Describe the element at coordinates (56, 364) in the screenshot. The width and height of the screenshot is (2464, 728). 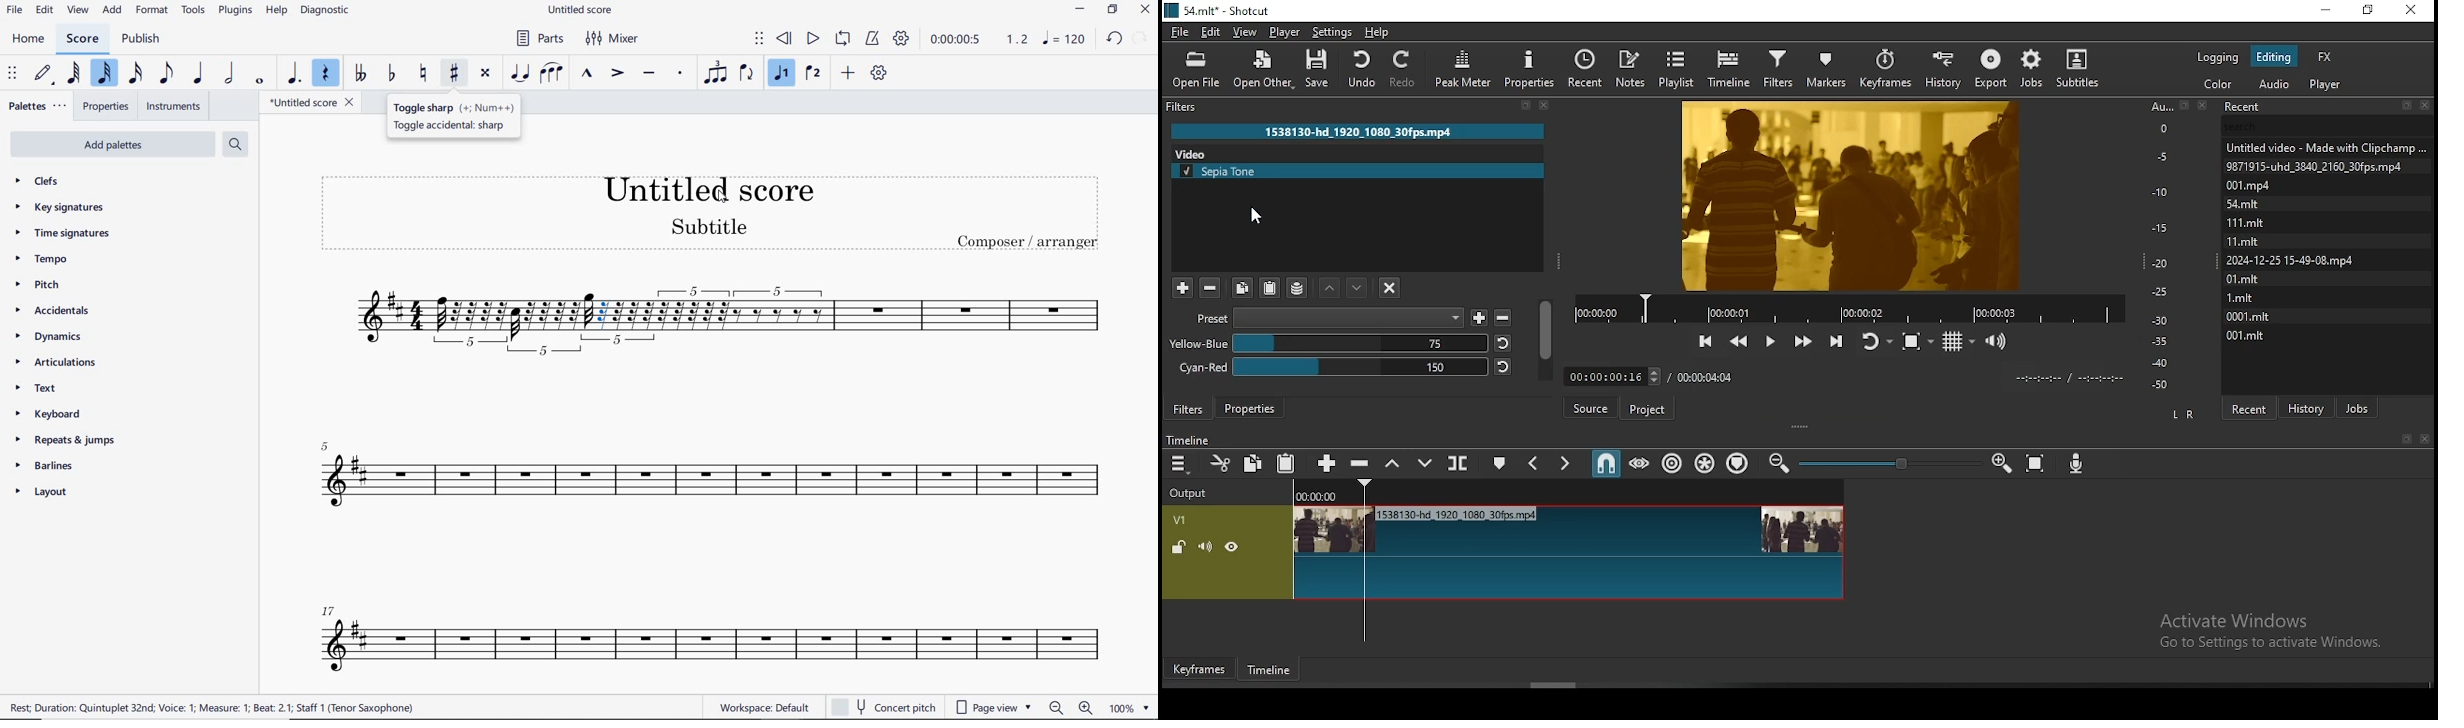
I see `ARTICULATIONS` at that location.